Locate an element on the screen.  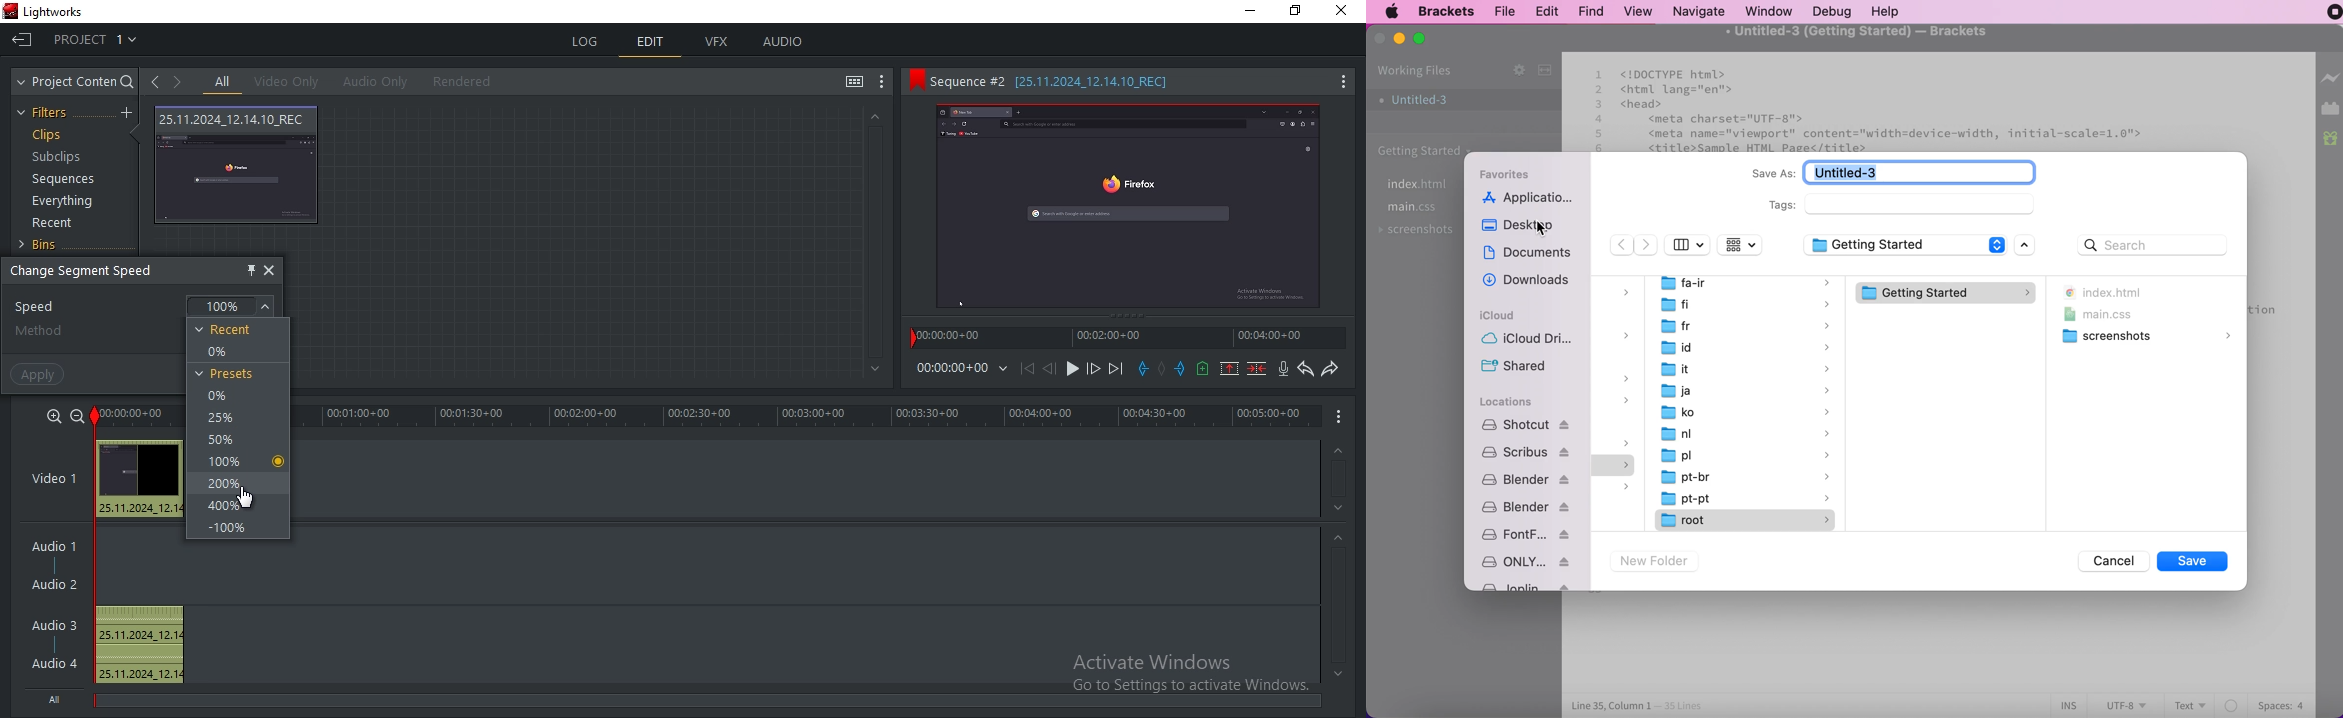
save is located at coordinates (2196, 563).